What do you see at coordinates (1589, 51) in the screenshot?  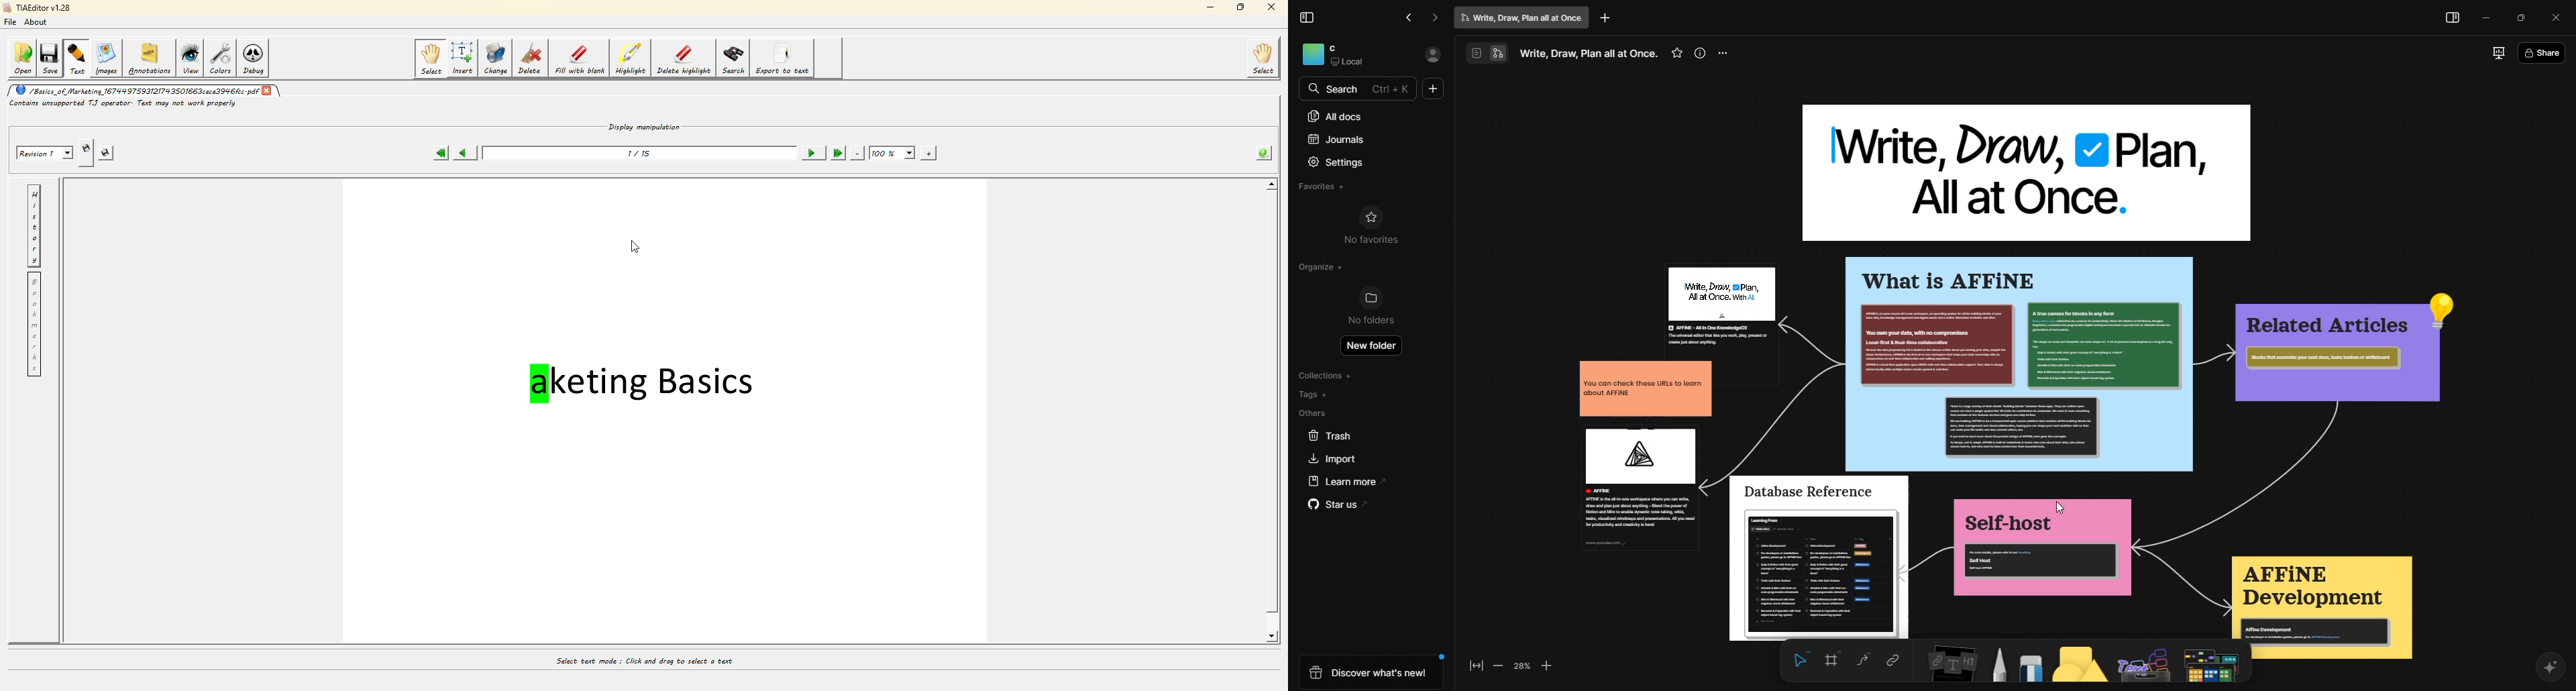 I see `text` at bounding box center [1589, 51].